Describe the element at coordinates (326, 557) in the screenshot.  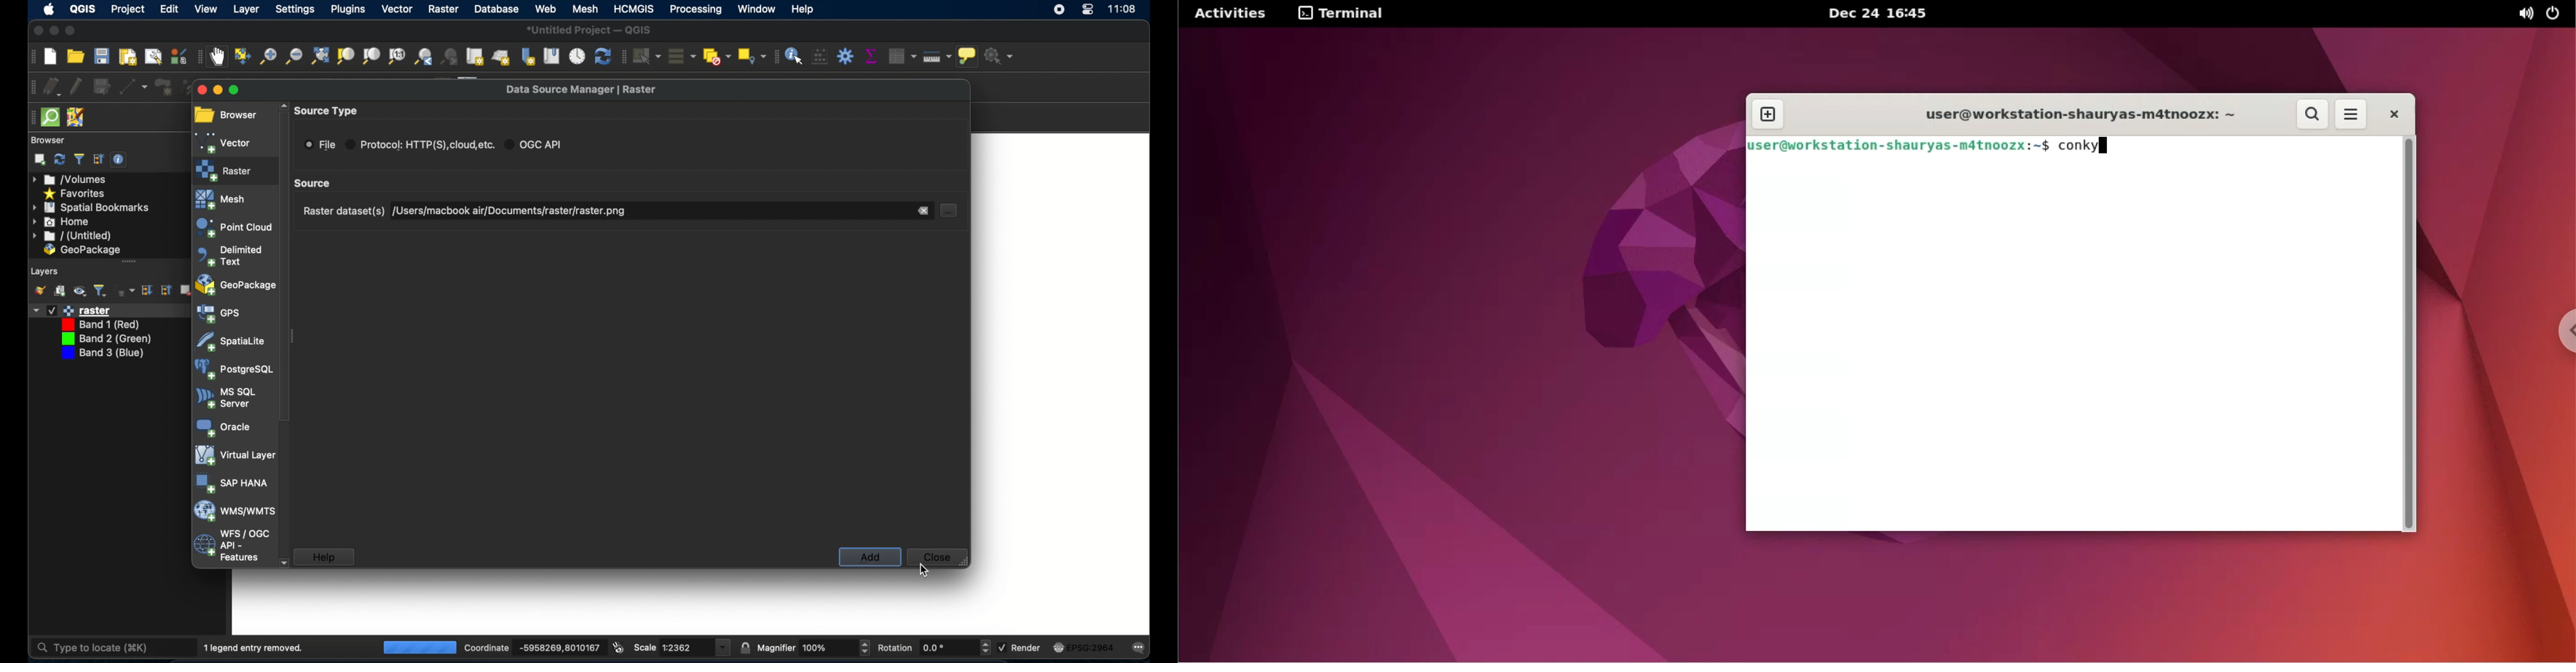
I see `help` at that location.